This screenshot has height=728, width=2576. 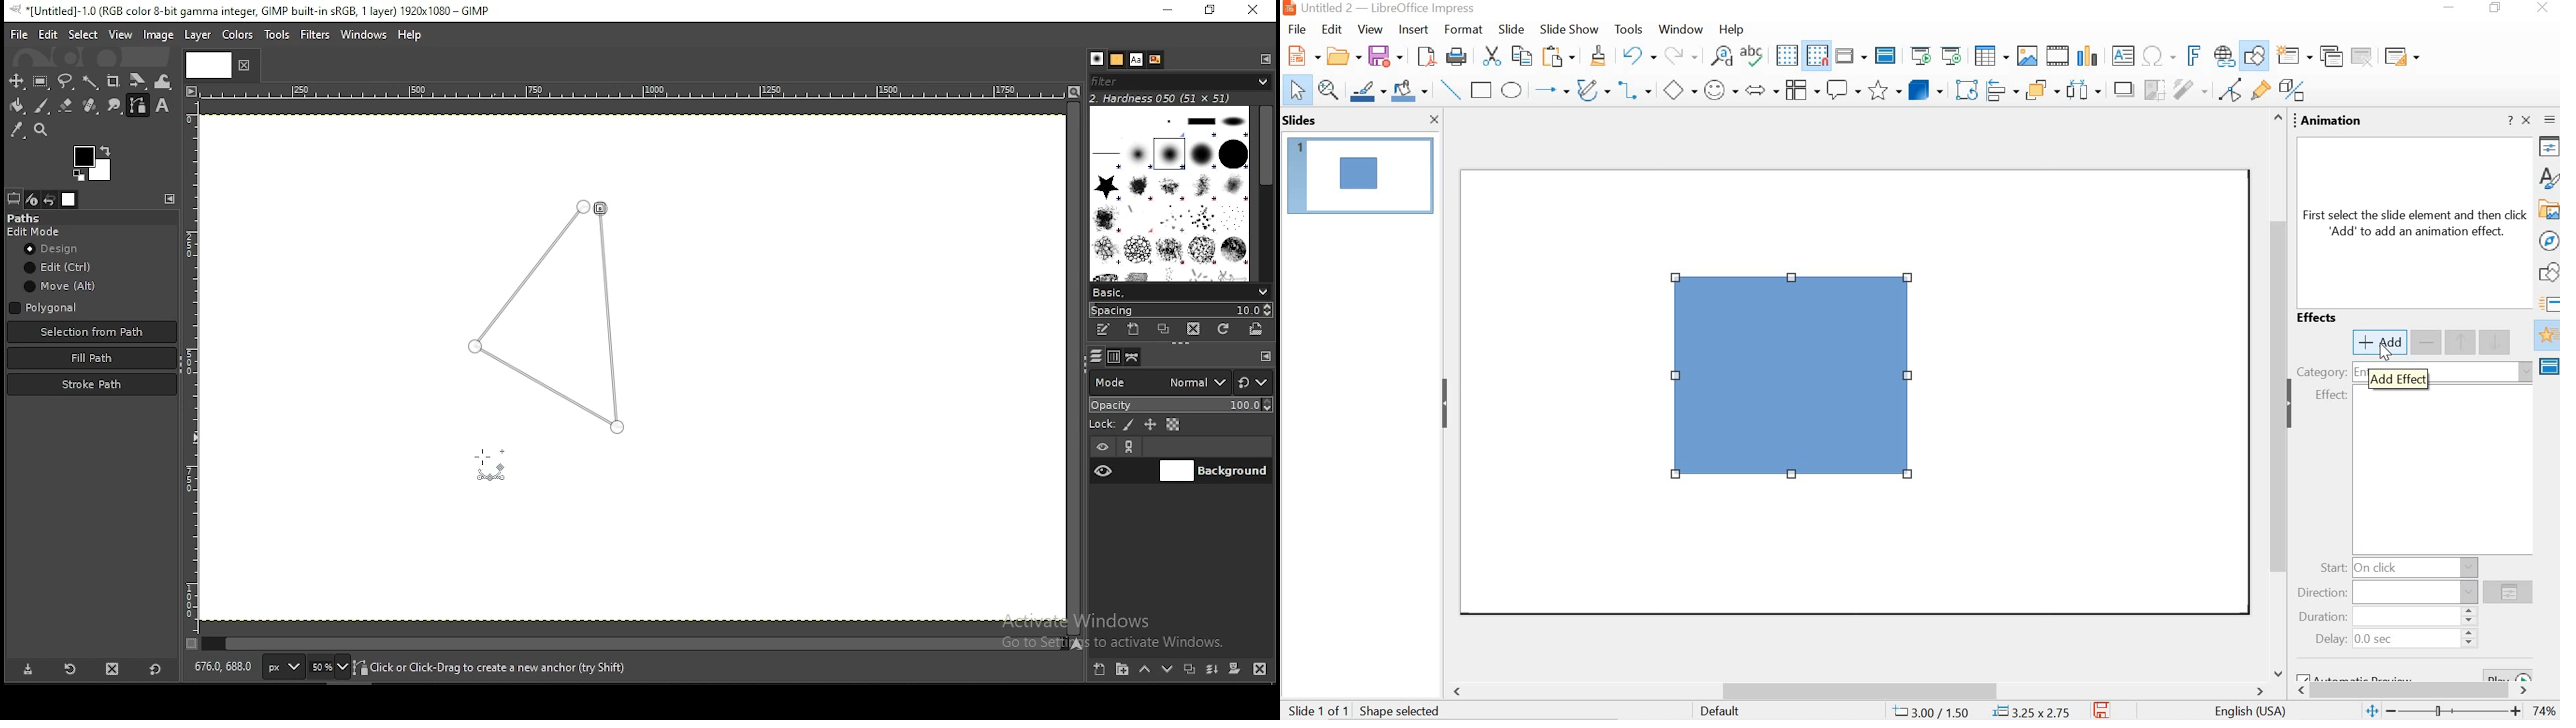 I want to click on slides, so click(x=1301, y=121).